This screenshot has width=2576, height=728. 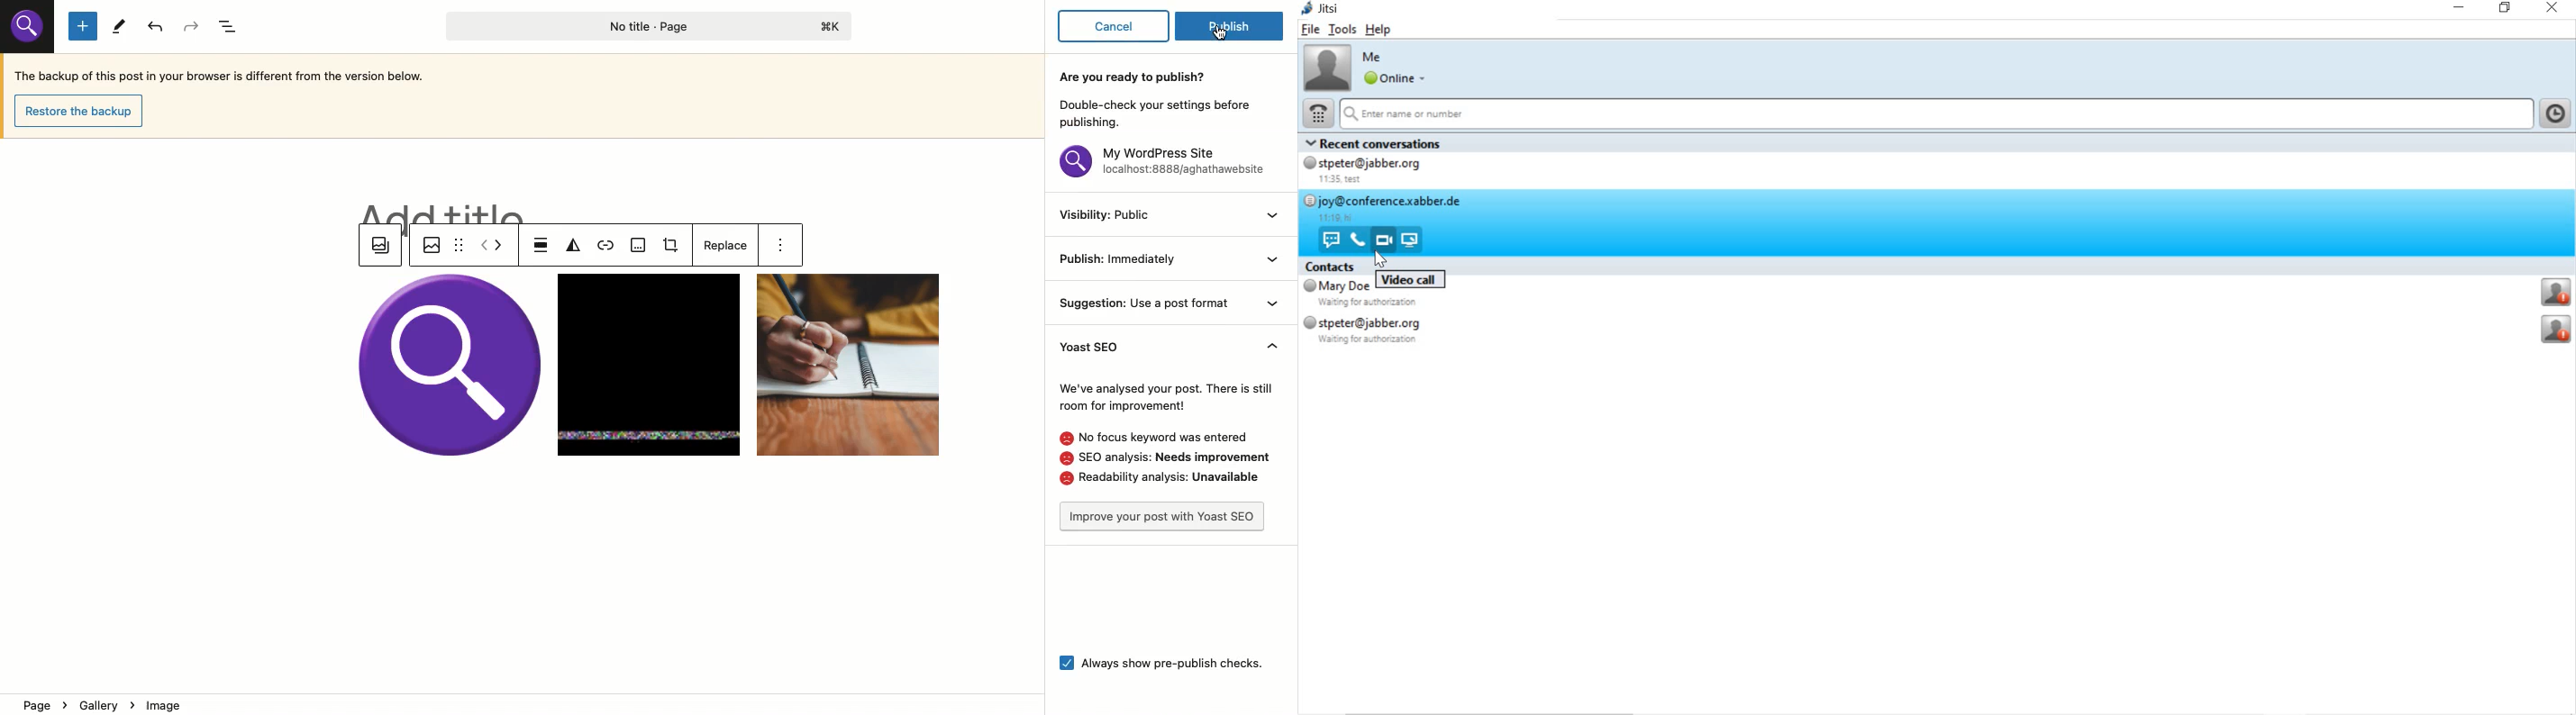 I want to click on Yoast SEO, so click(x=1106, y=346).